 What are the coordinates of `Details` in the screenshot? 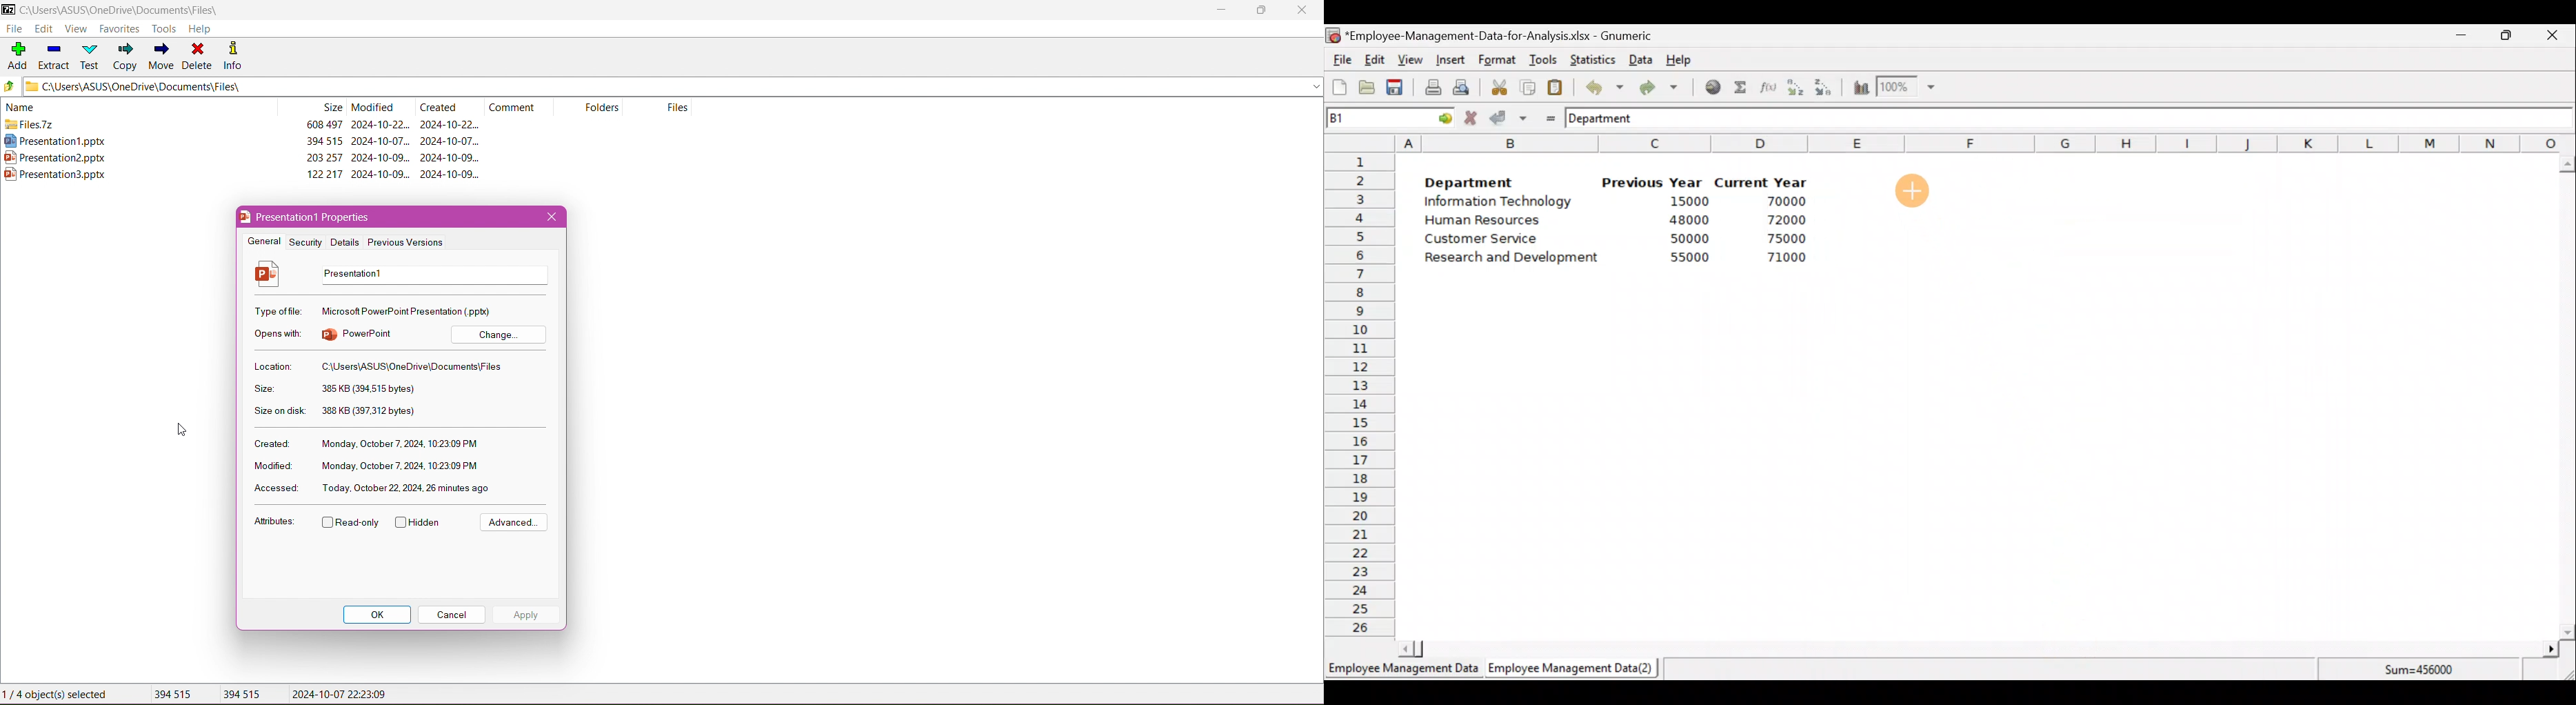 It's located at (345, 243).